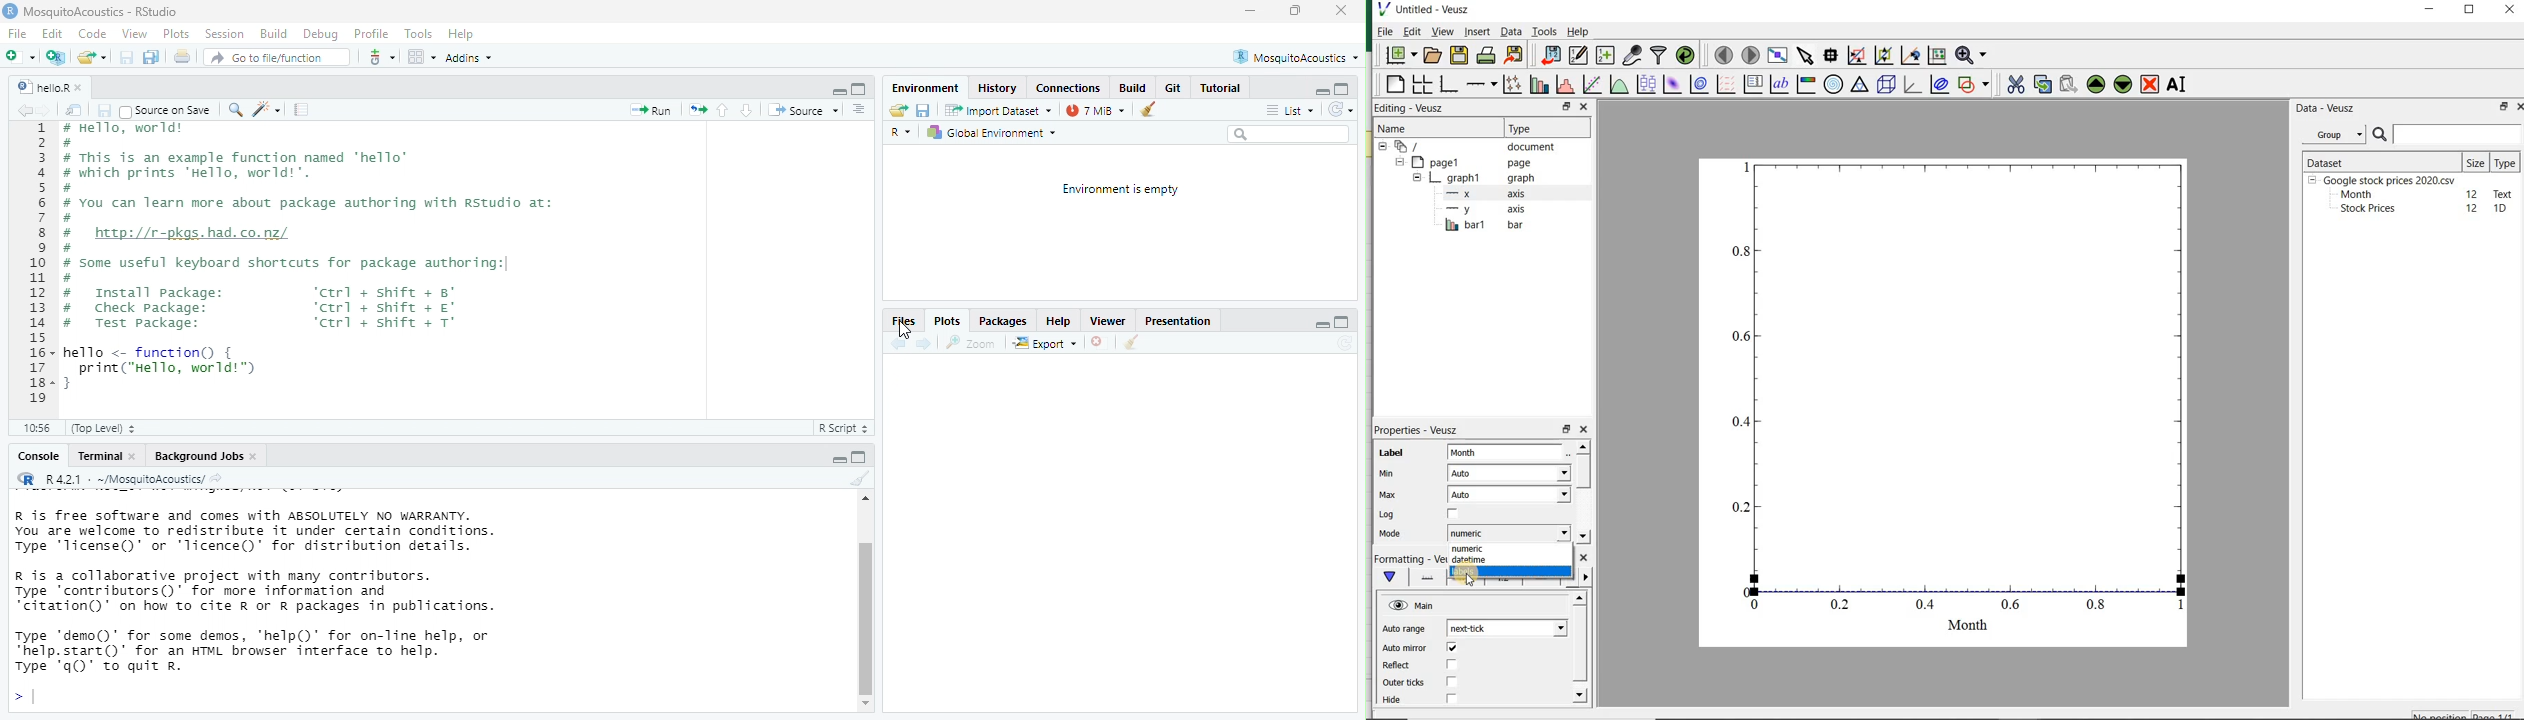  What do you see at coordinates (12, 13) in the screenshot?
I see `Rstudio logo` at bounding box center [12, 13].